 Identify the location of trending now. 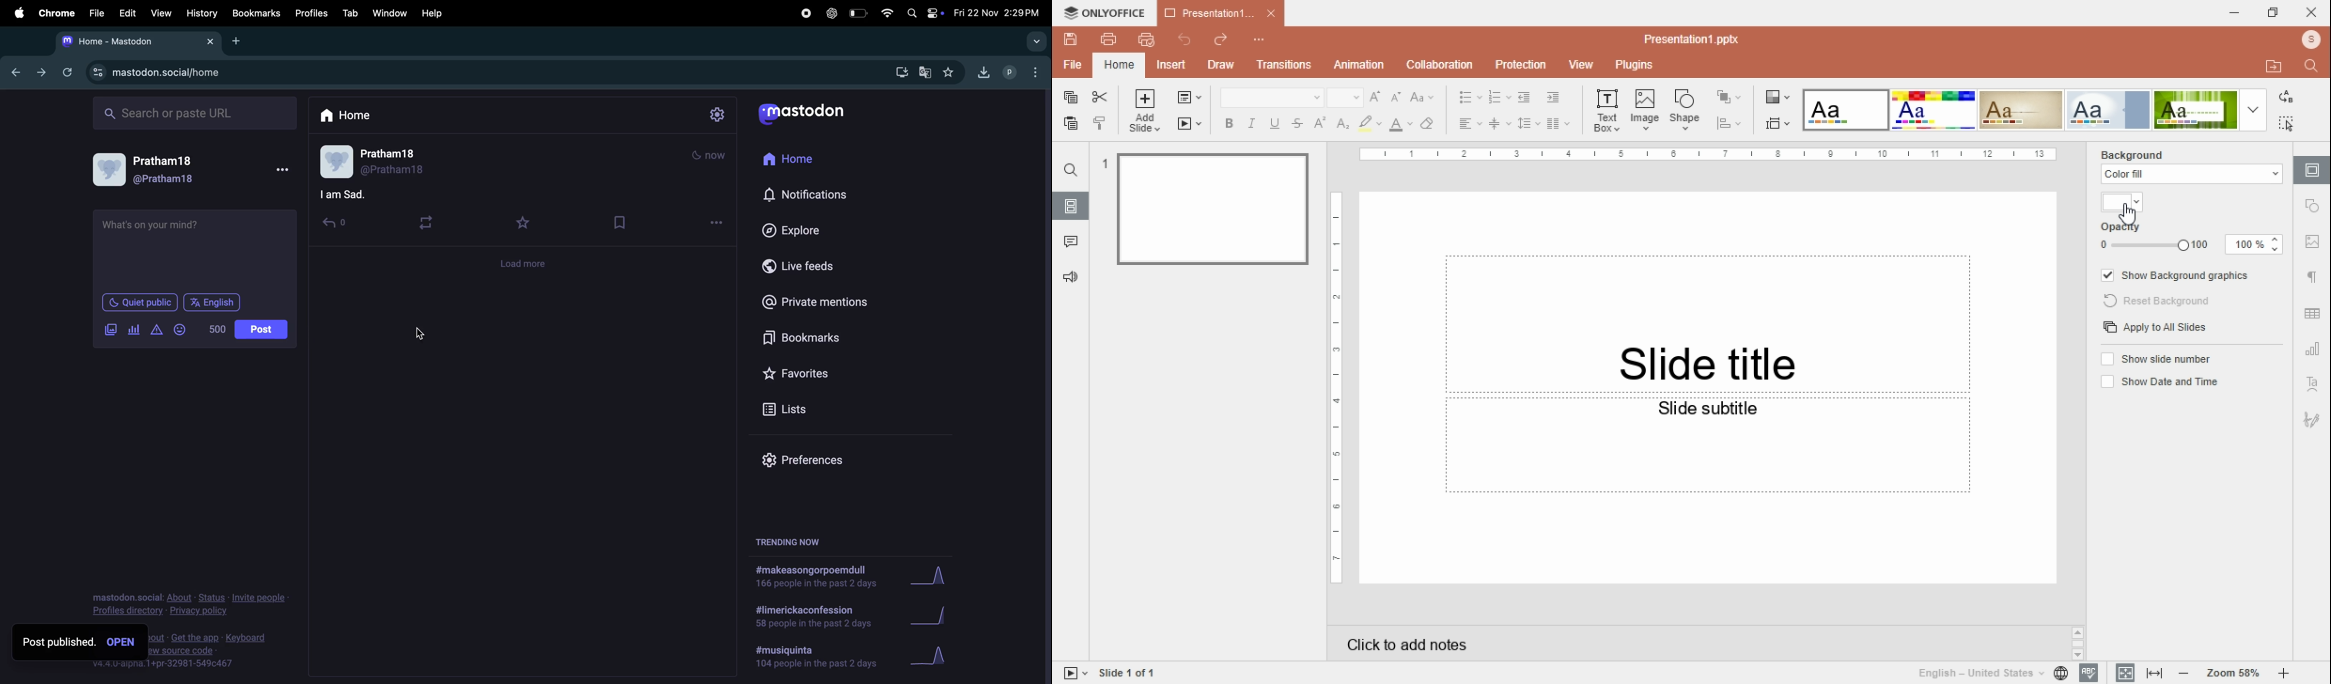
(794, 541).